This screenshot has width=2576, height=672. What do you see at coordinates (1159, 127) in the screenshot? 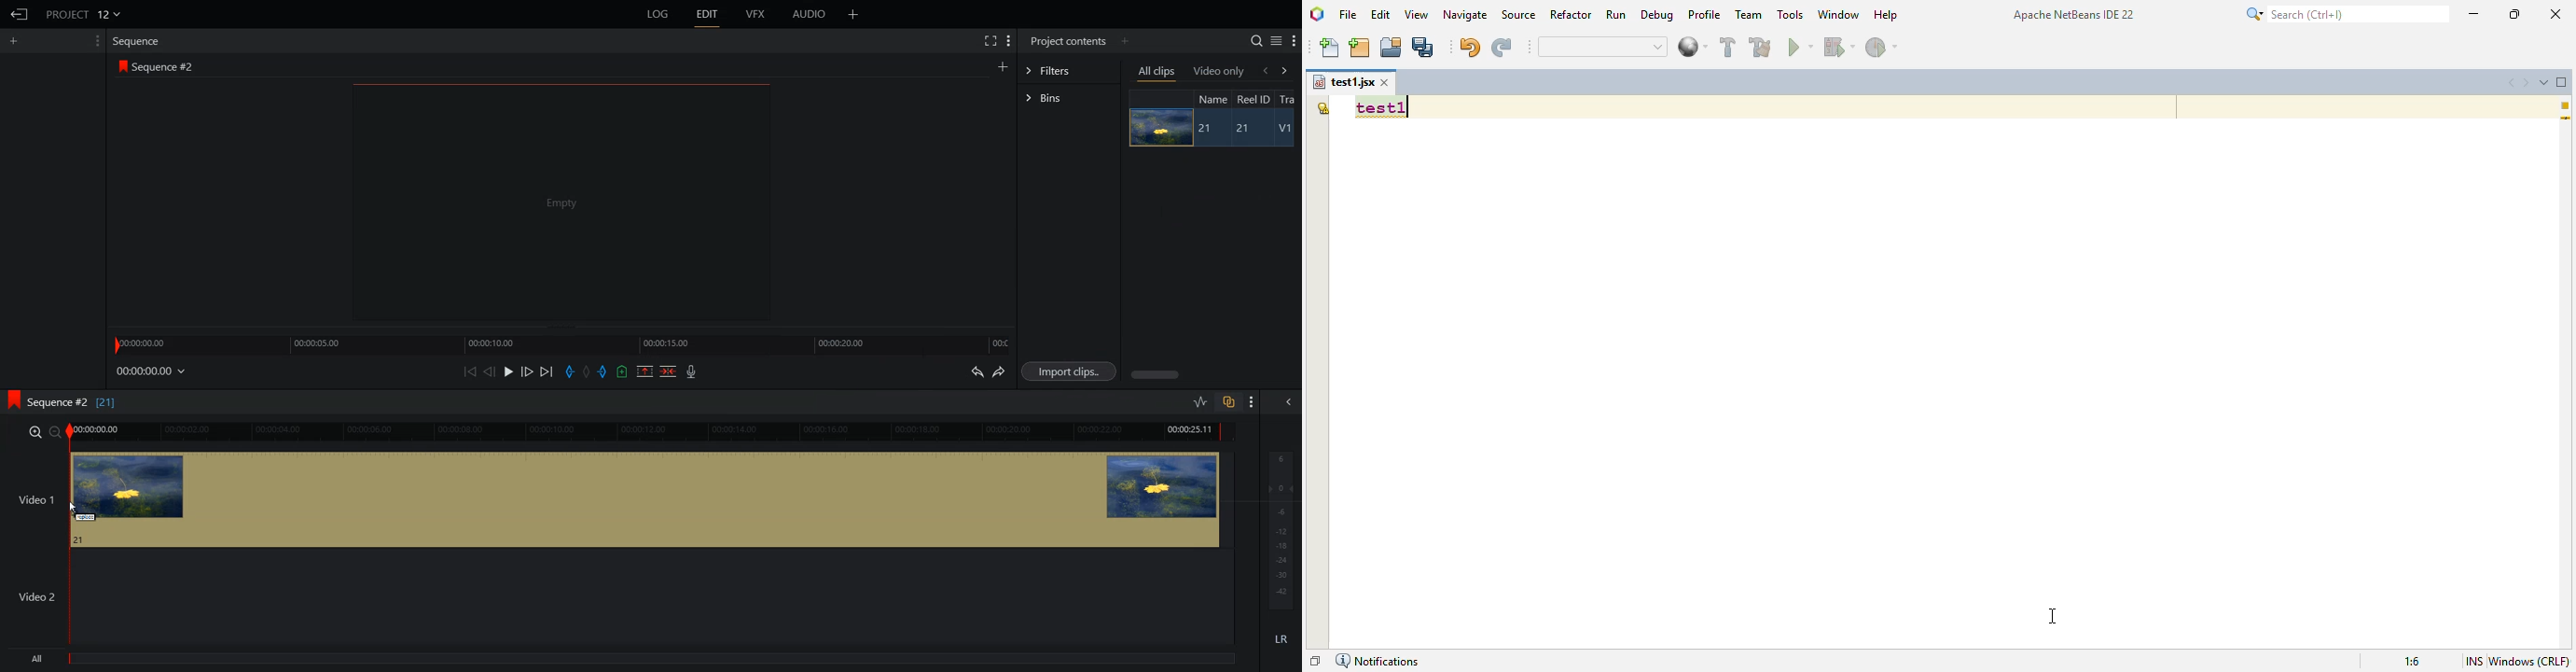
I see `Image` at bounding box center [1159, 127].